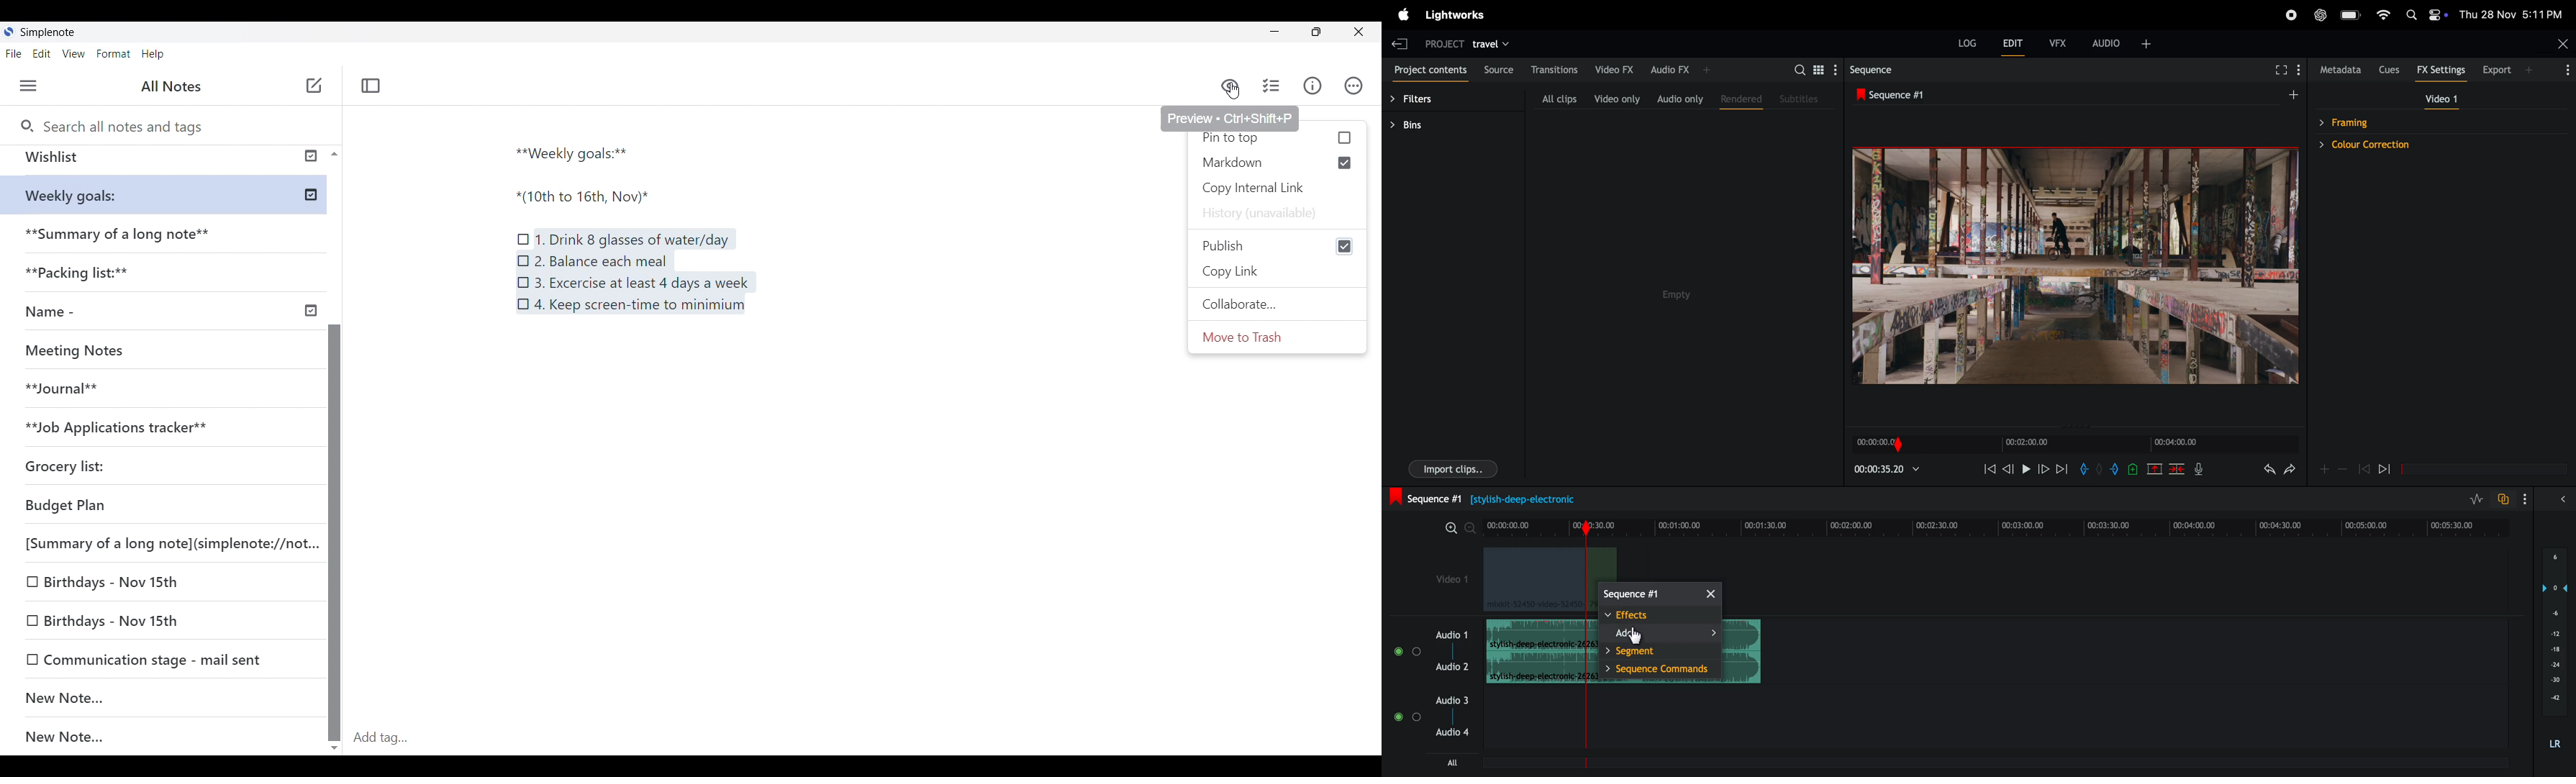 This screenshot has width=2576, height=784. What do you see at coordinates (1315, 86) in the screenshot?
I see `Info` at bounding box center [1315, 86].